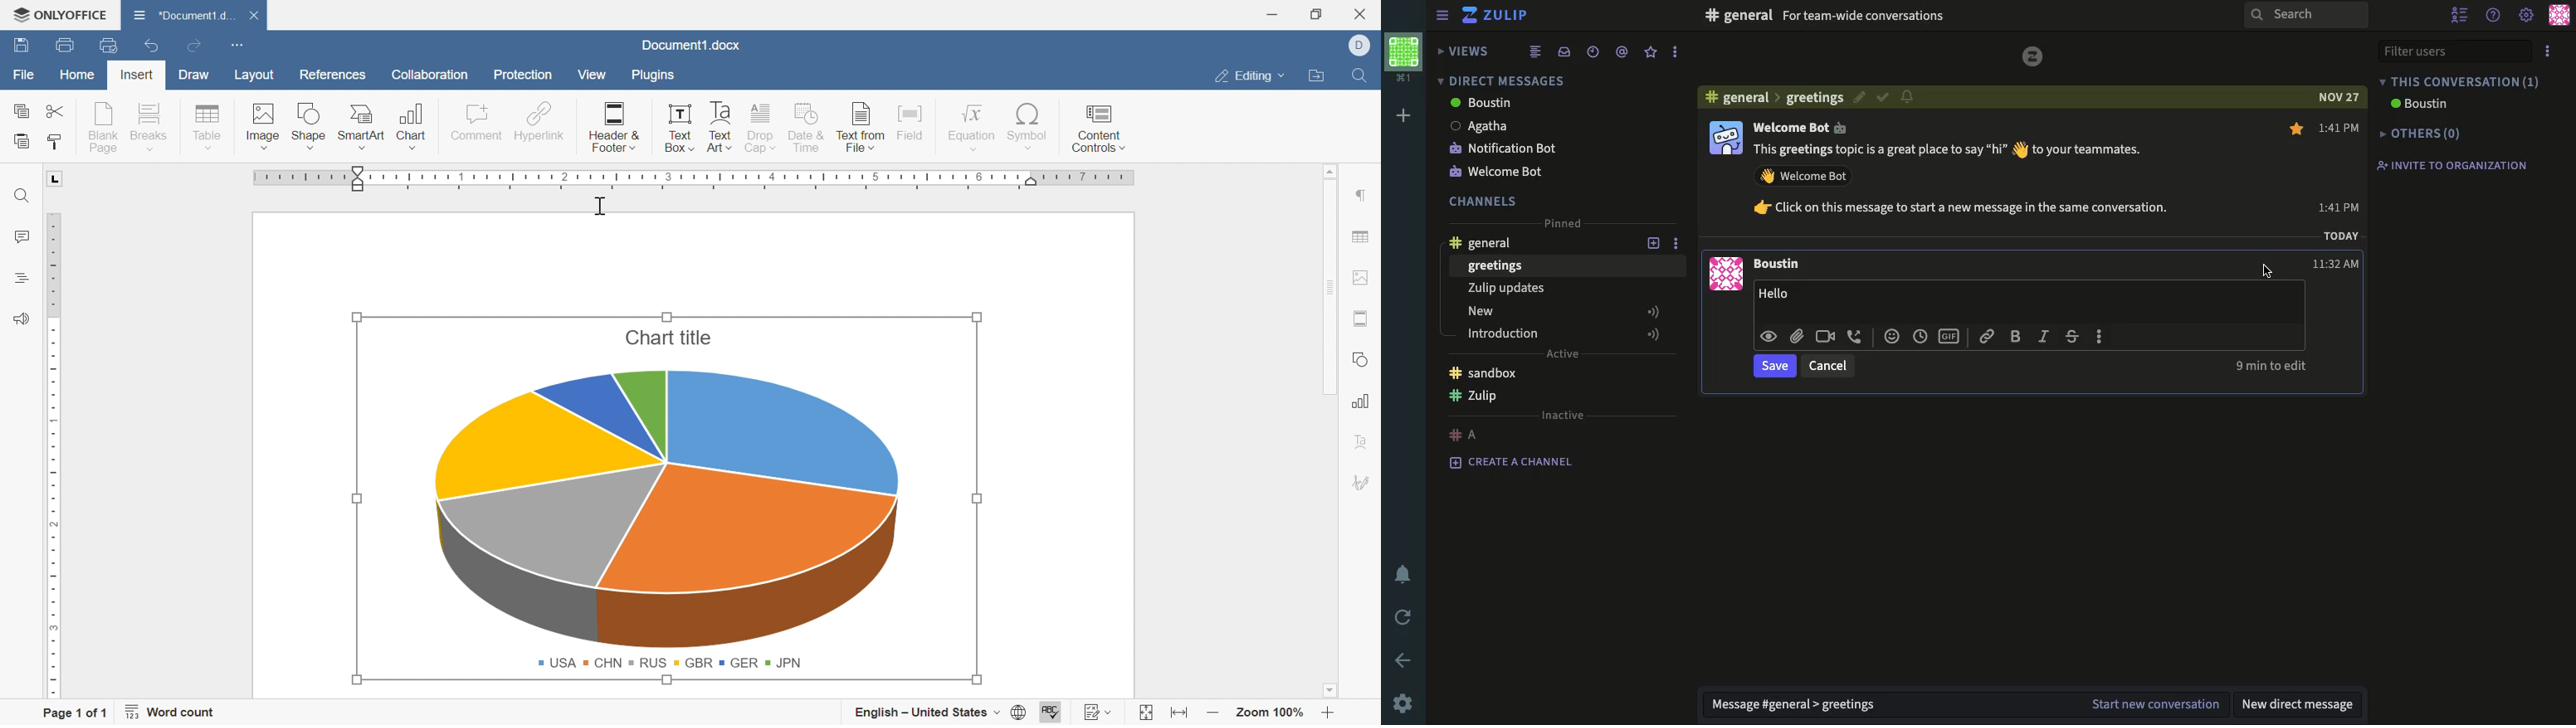 The height and width of the screenshot is (728, 2576). Describe the element at coordinates (2452, 49) in the screenshot. I see `filter users` at that location.